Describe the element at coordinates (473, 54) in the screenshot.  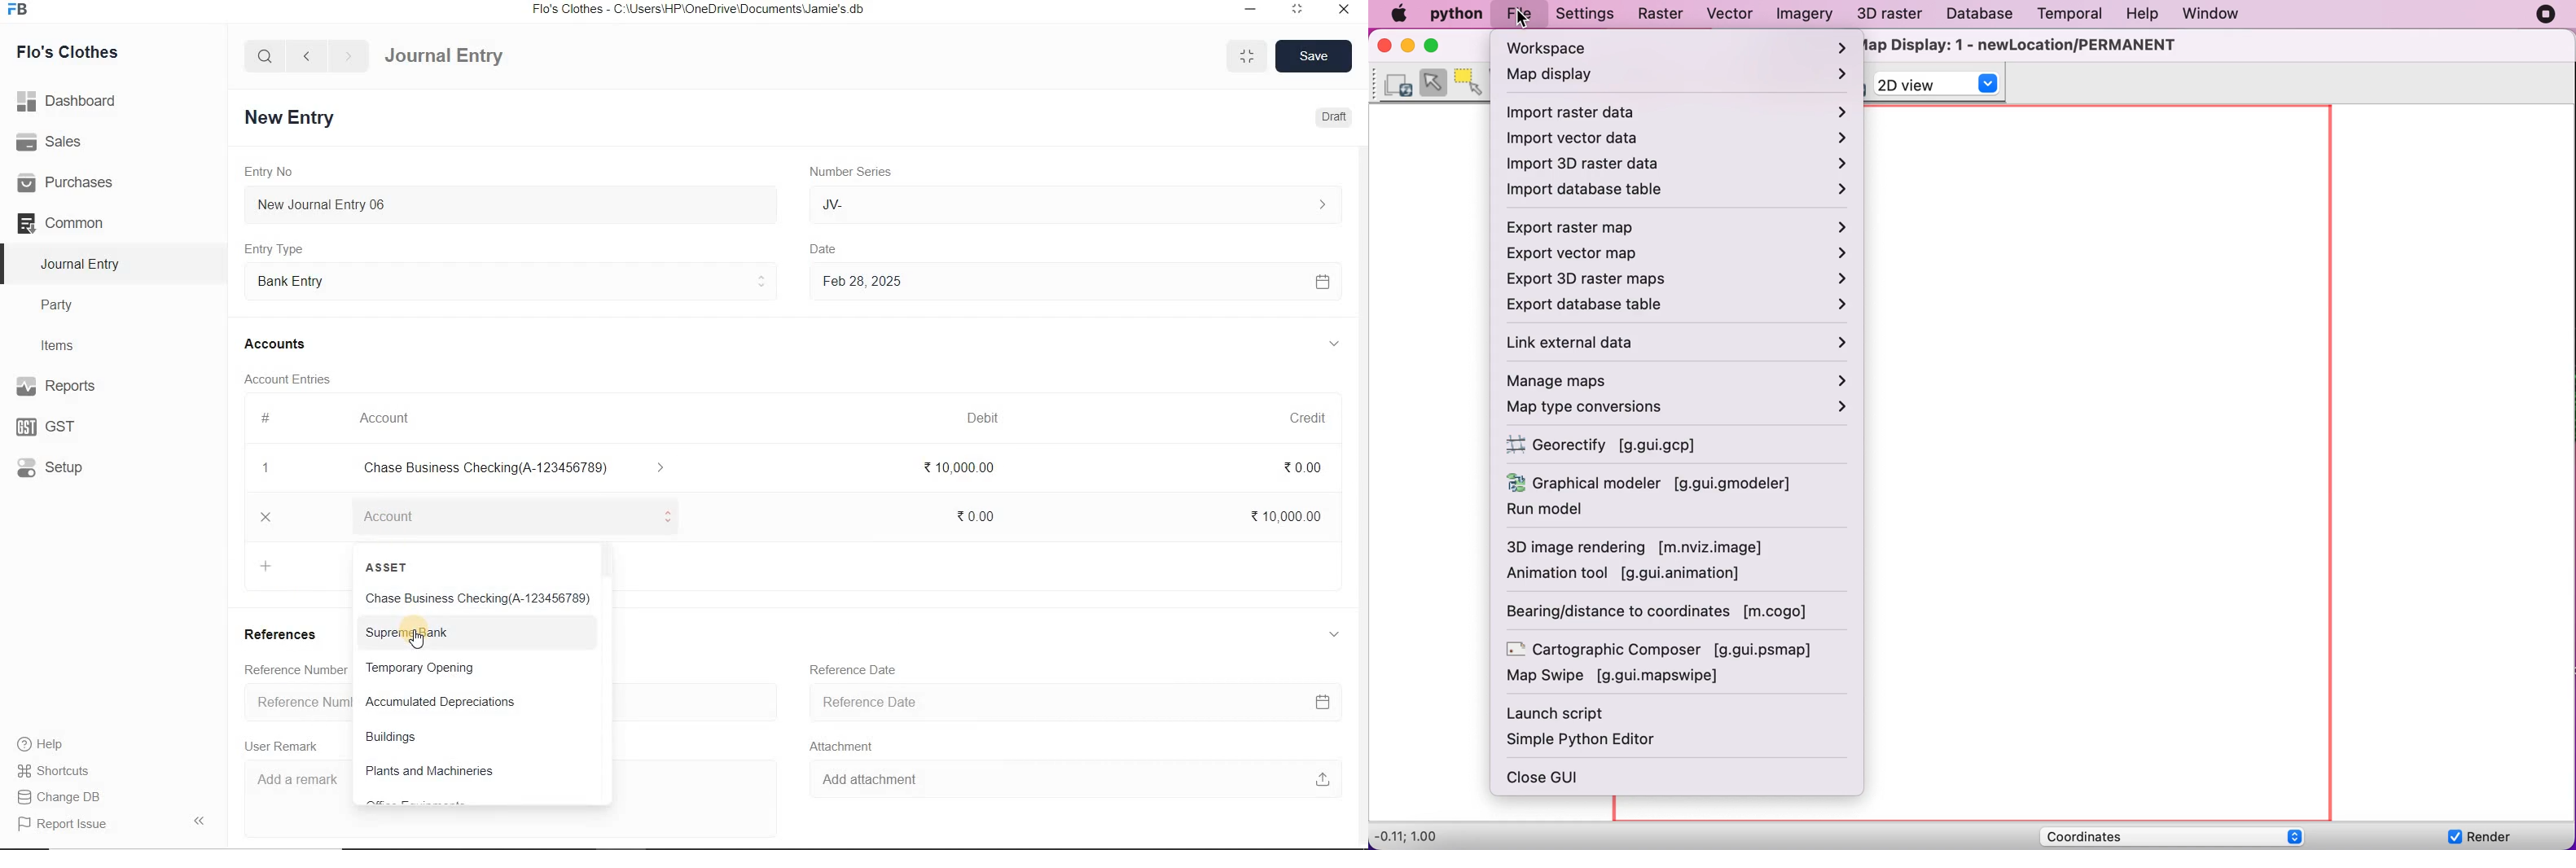
I see `Journal Entry` at that location.